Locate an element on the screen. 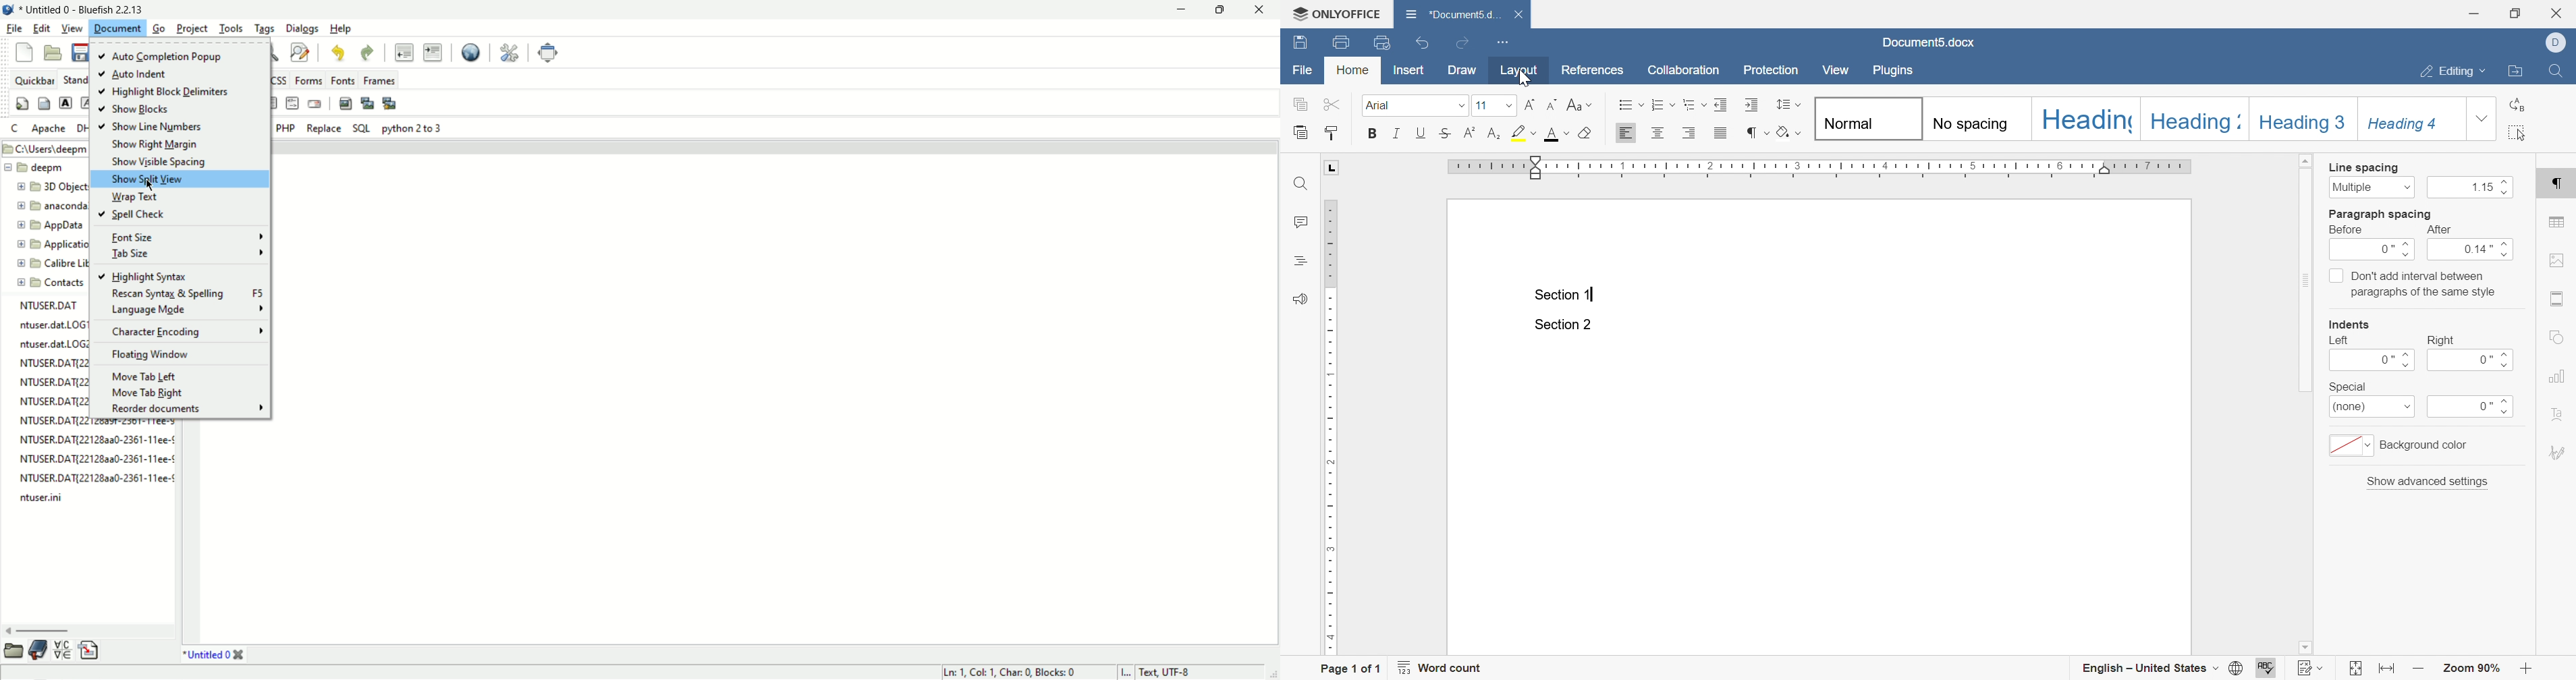 Image resolution: width=2576 pixels, height=700 pixels. replace is located at coordinates (2518, 105).